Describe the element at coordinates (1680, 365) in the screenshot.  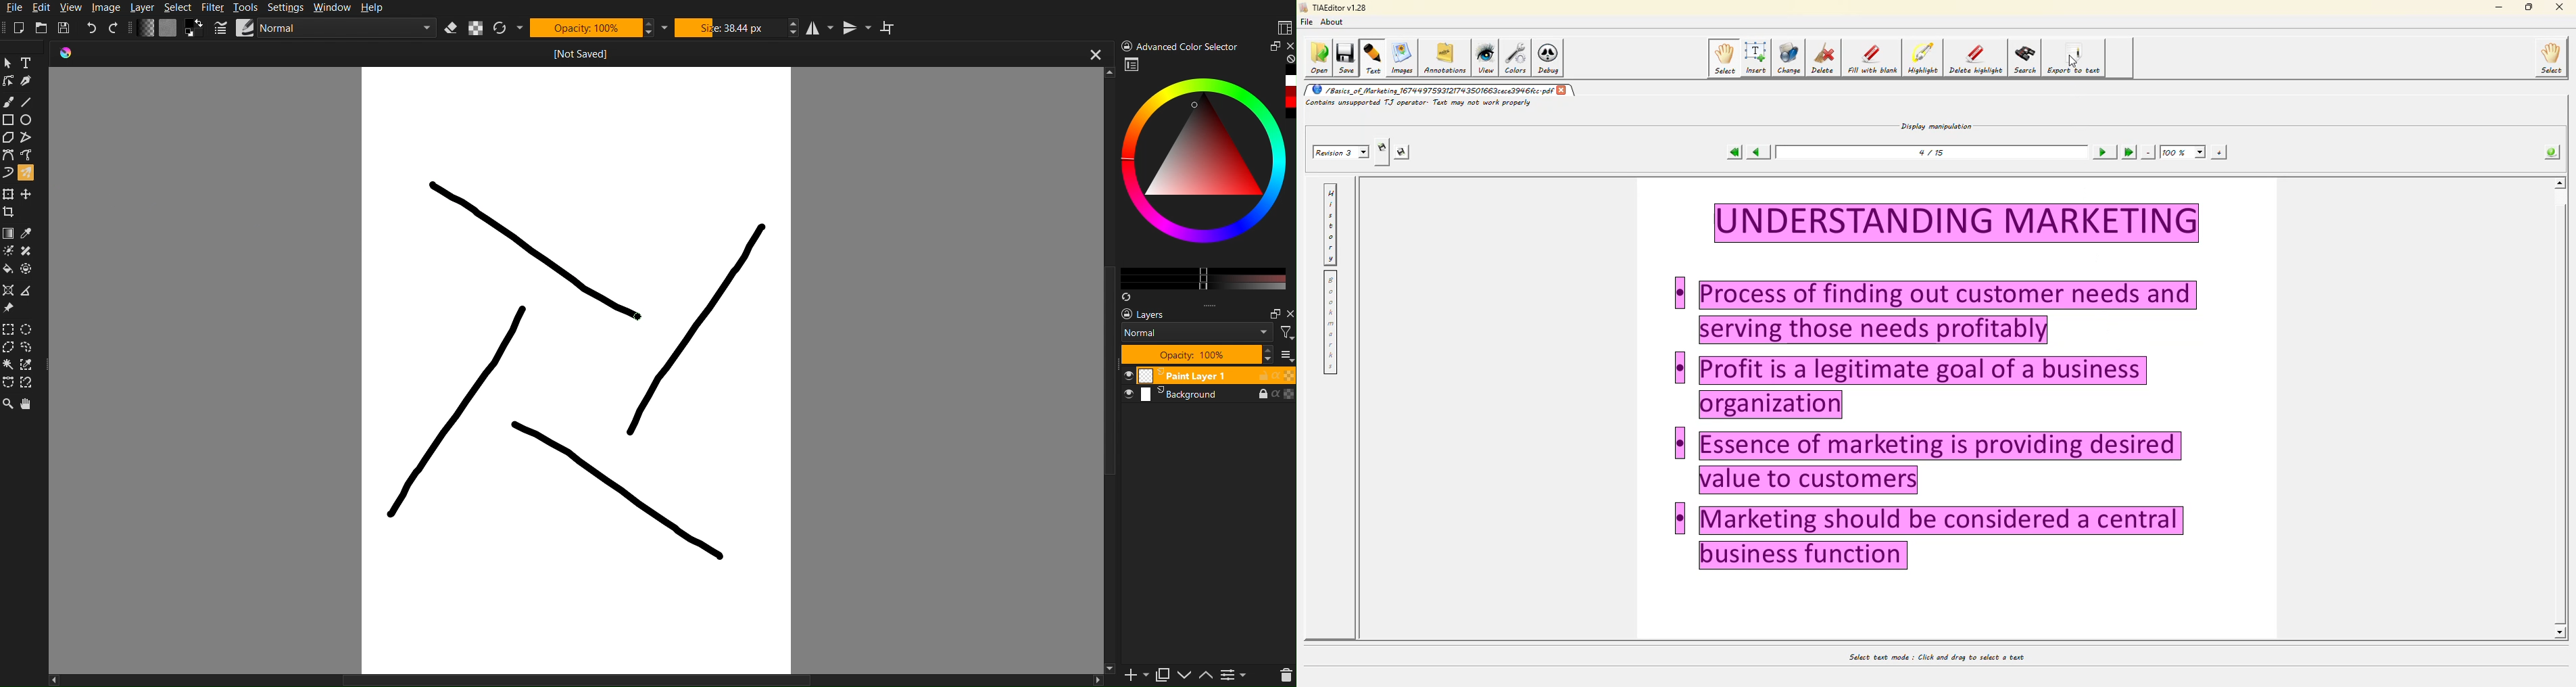
I see `` at that location.